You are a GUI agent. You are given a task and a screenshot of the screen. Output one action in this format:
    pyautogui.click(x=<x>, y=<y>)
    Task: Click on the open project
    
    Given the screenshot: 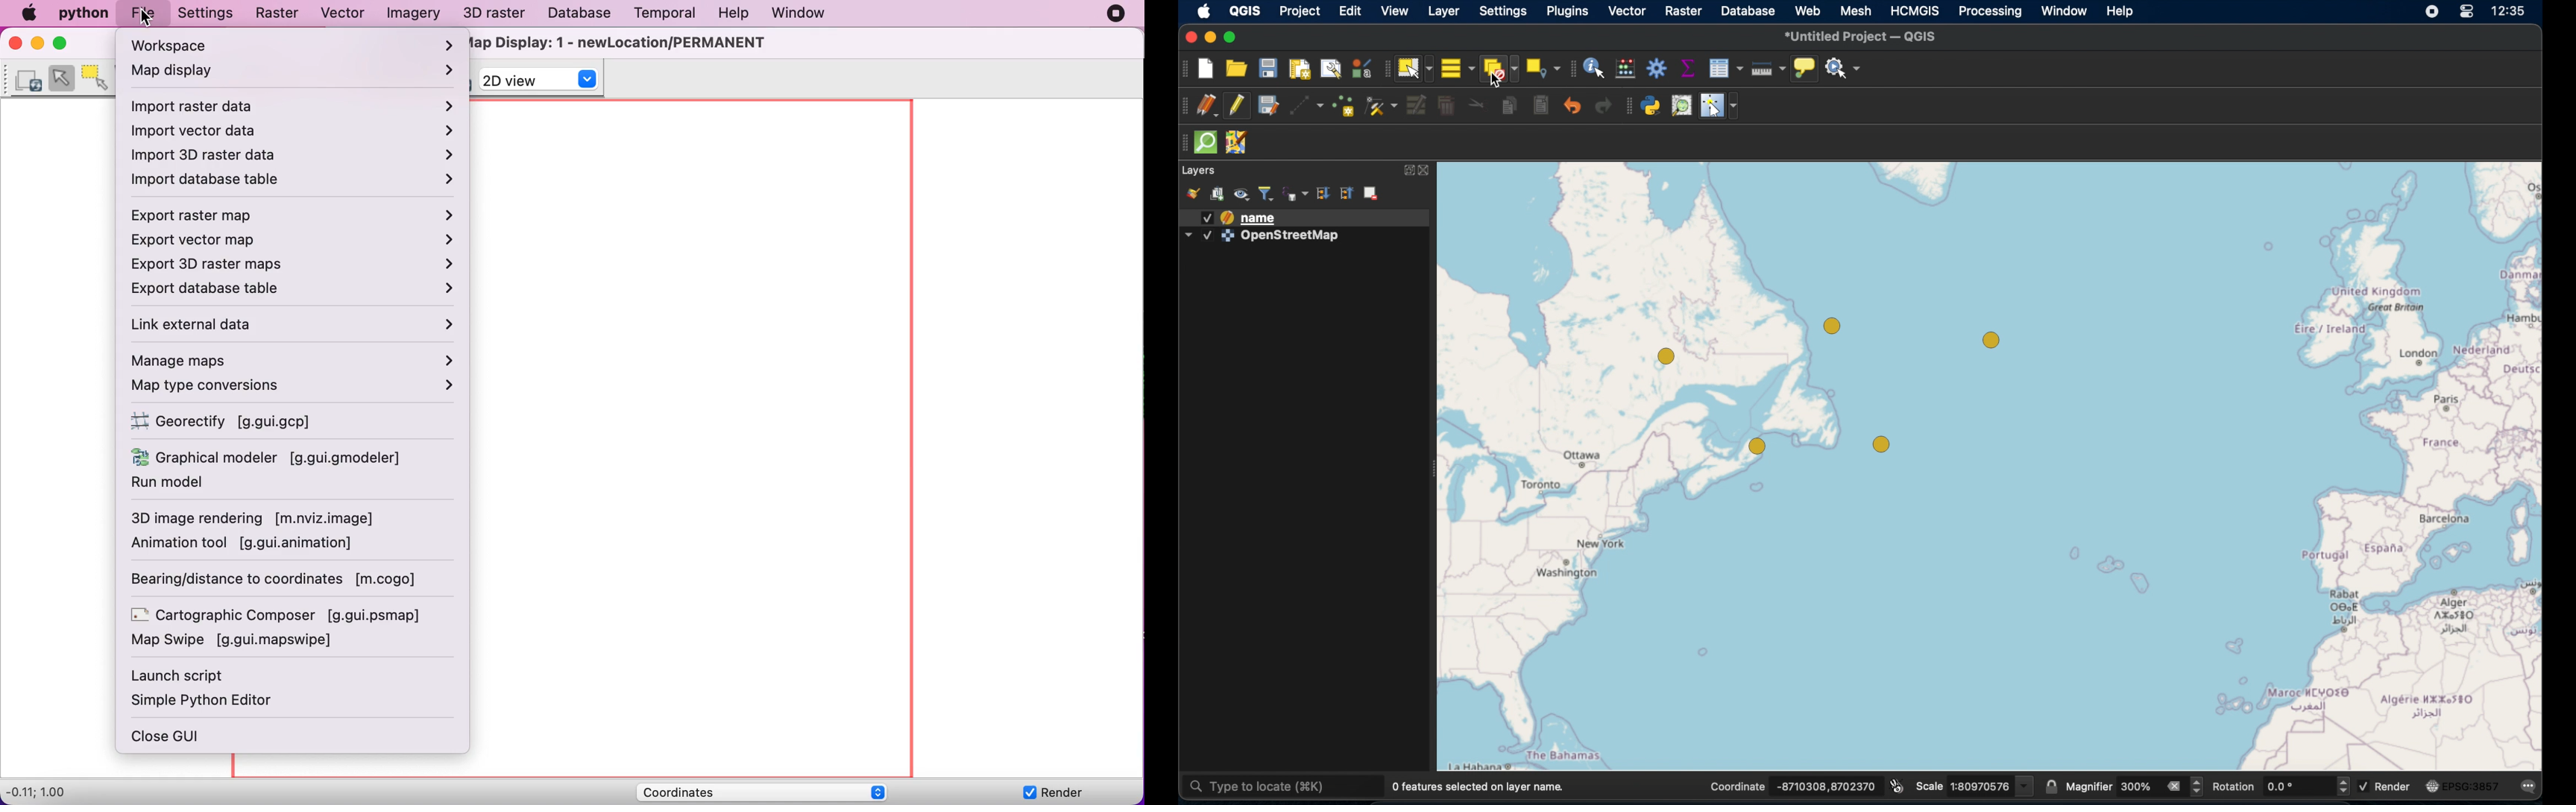 What is the action you would take?
    pyautogui.click(x=1235, y=70)
    